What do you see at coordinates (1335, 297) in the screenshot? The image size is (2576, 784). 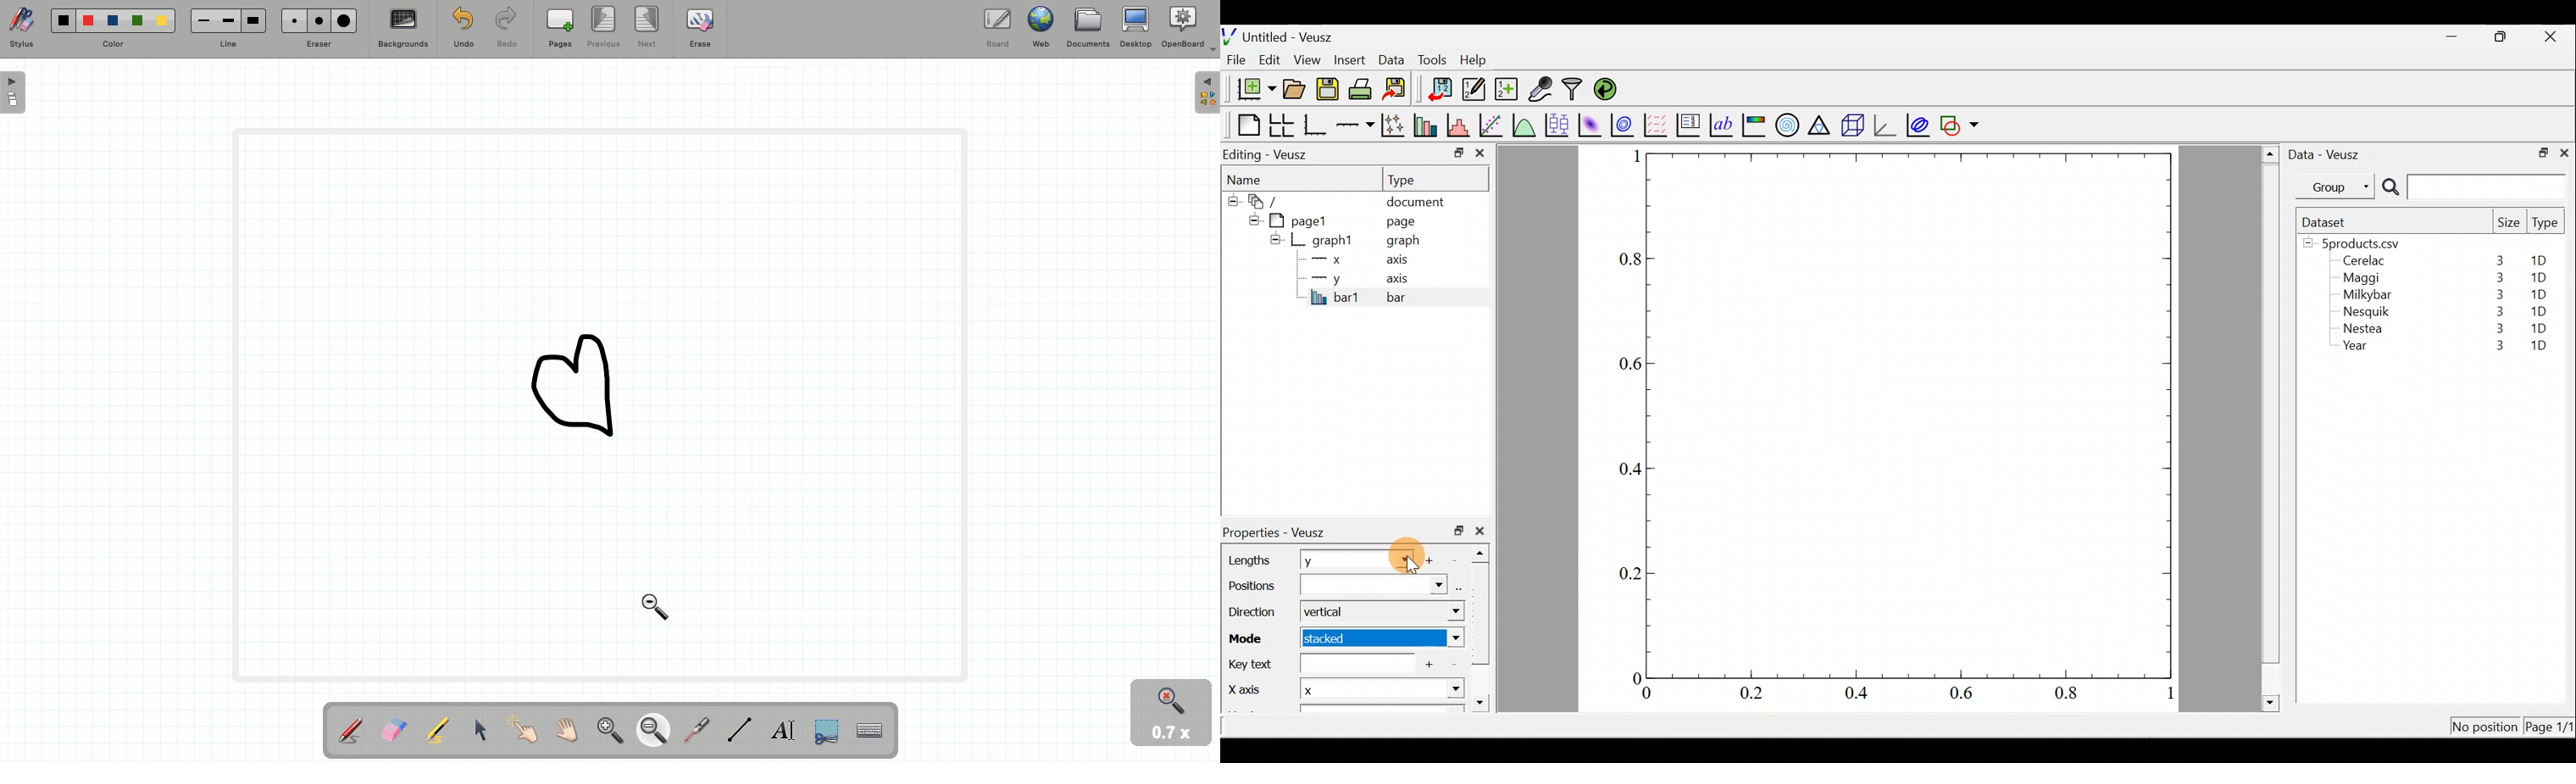 I see `bar1` at bounding box center [1335, 297].